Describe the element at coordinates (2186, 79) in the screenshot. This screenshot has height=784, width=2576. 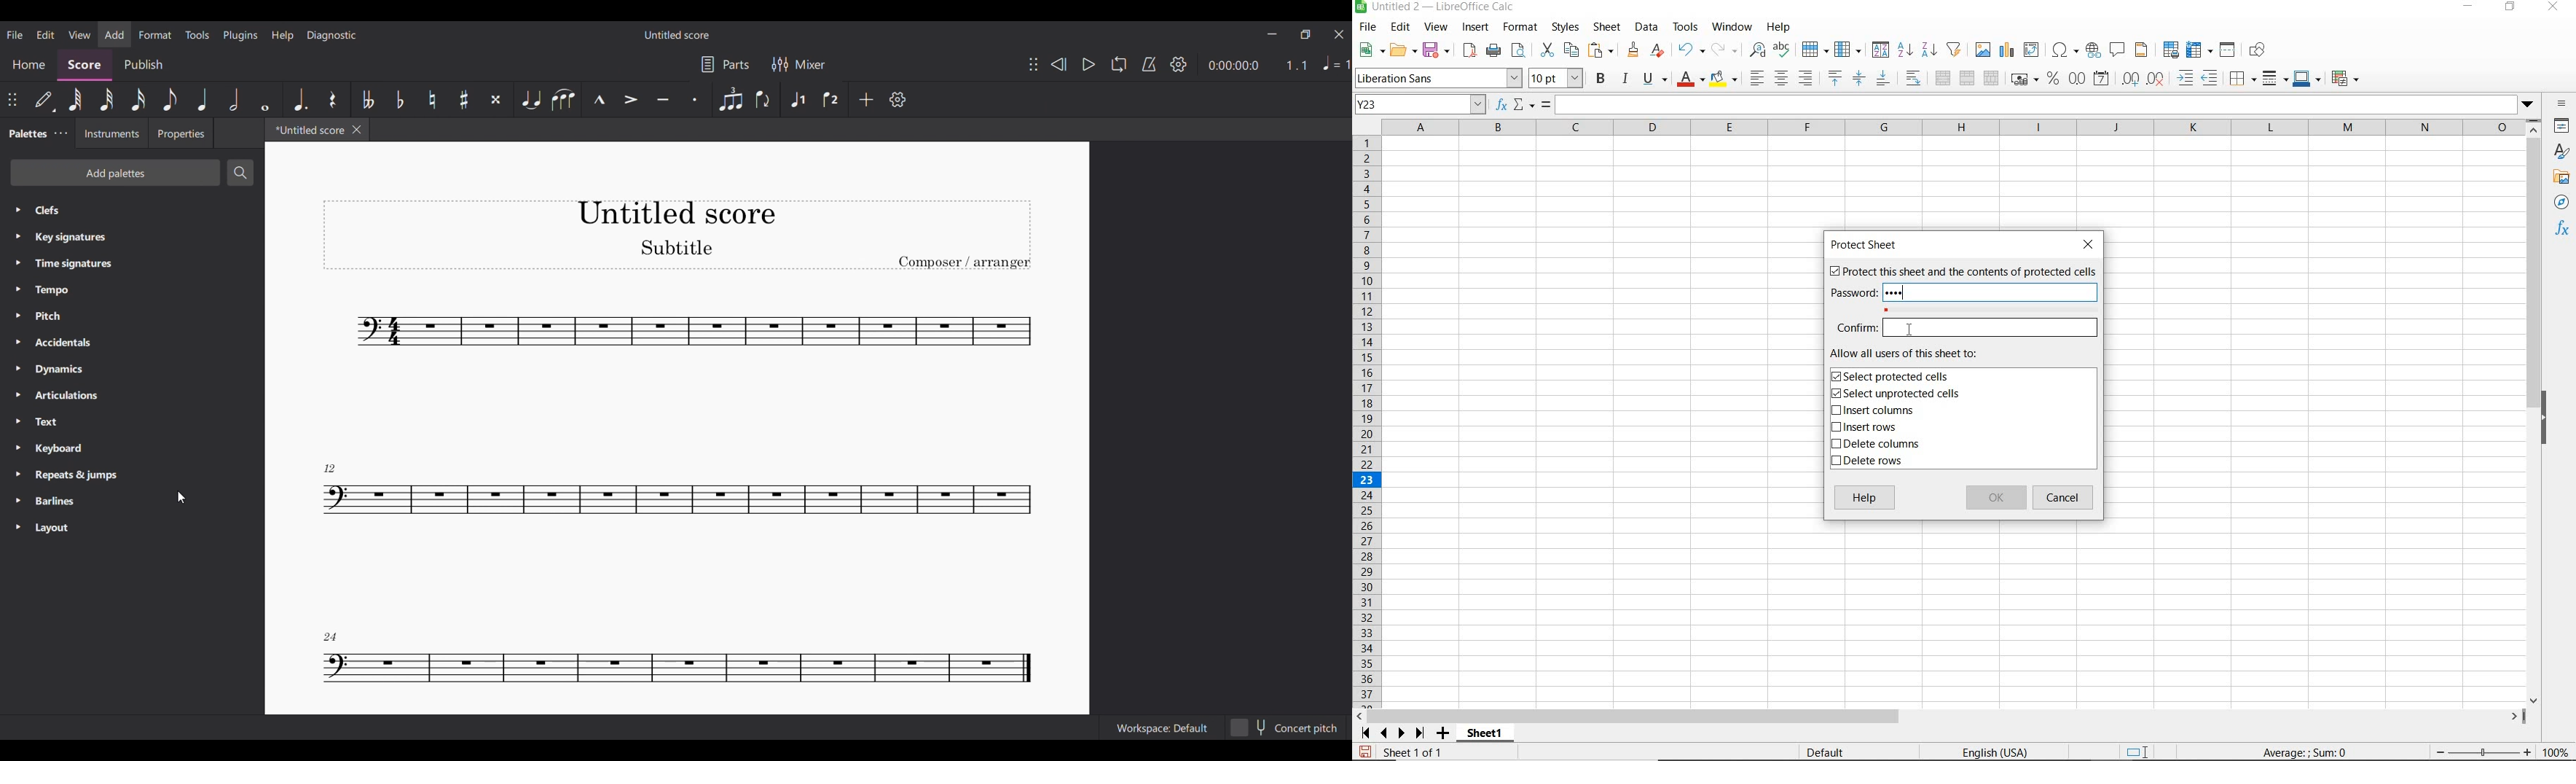
I see `INCREASE INDENT` at that location.